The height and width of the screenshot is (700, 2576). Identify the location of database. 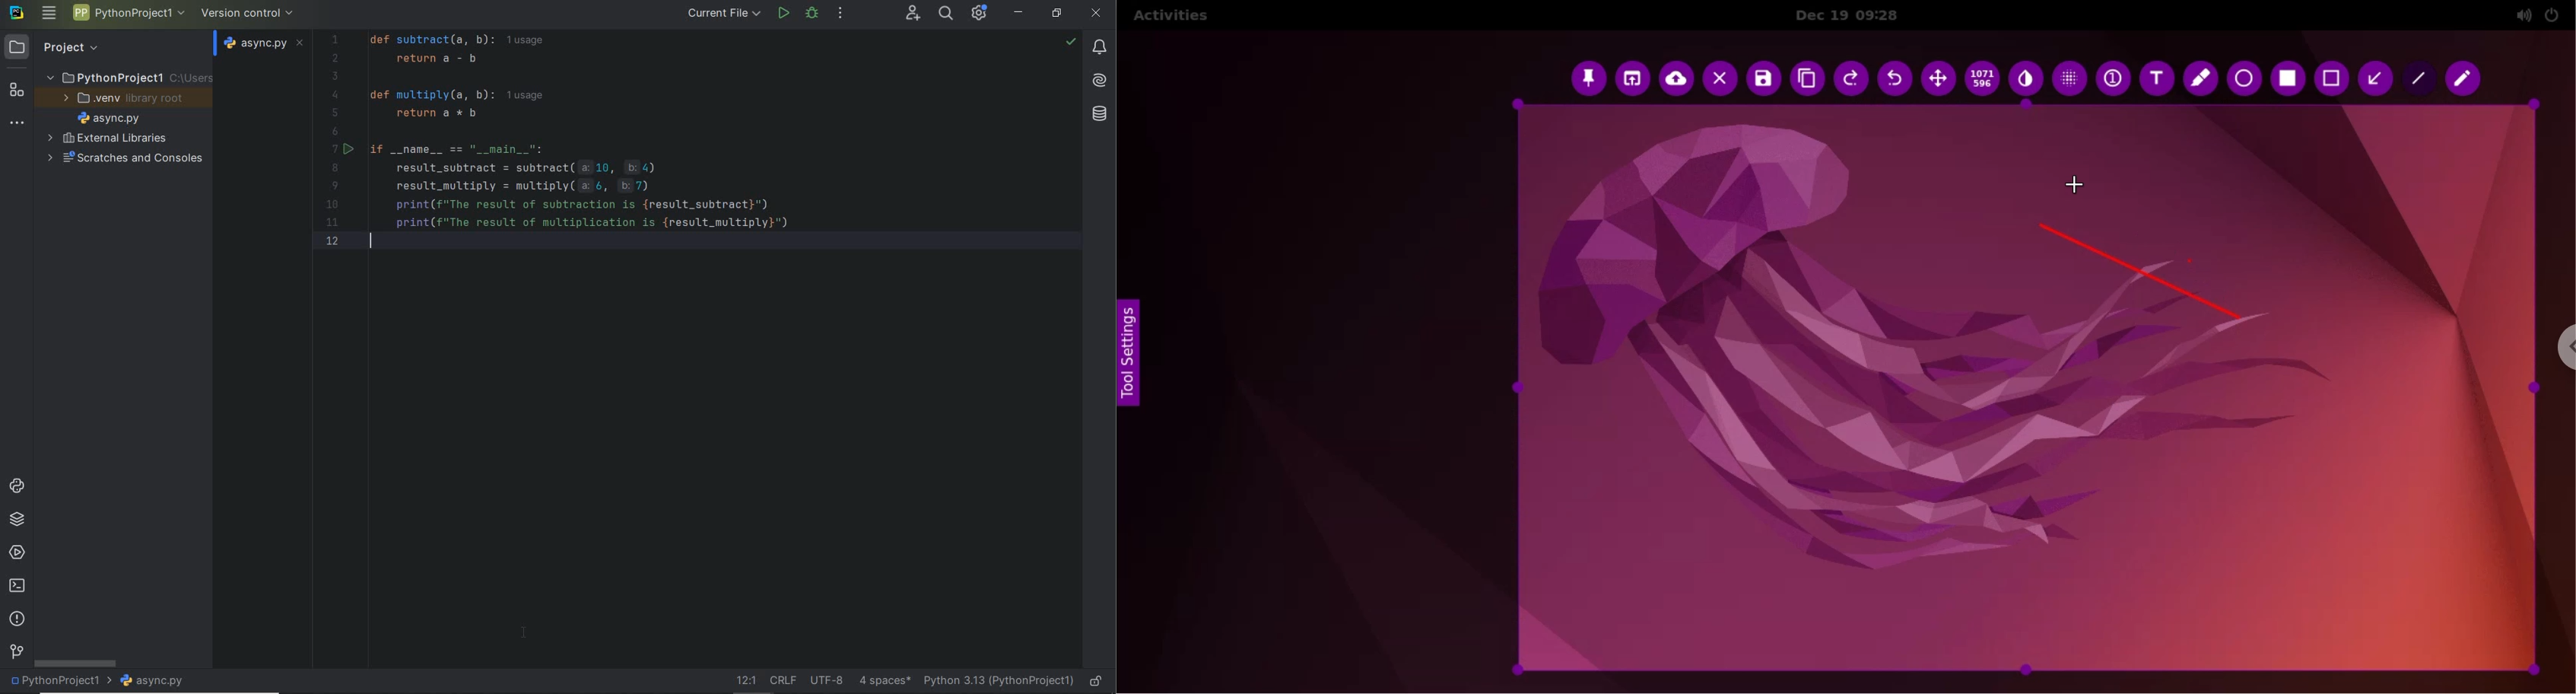
(1098, 116).